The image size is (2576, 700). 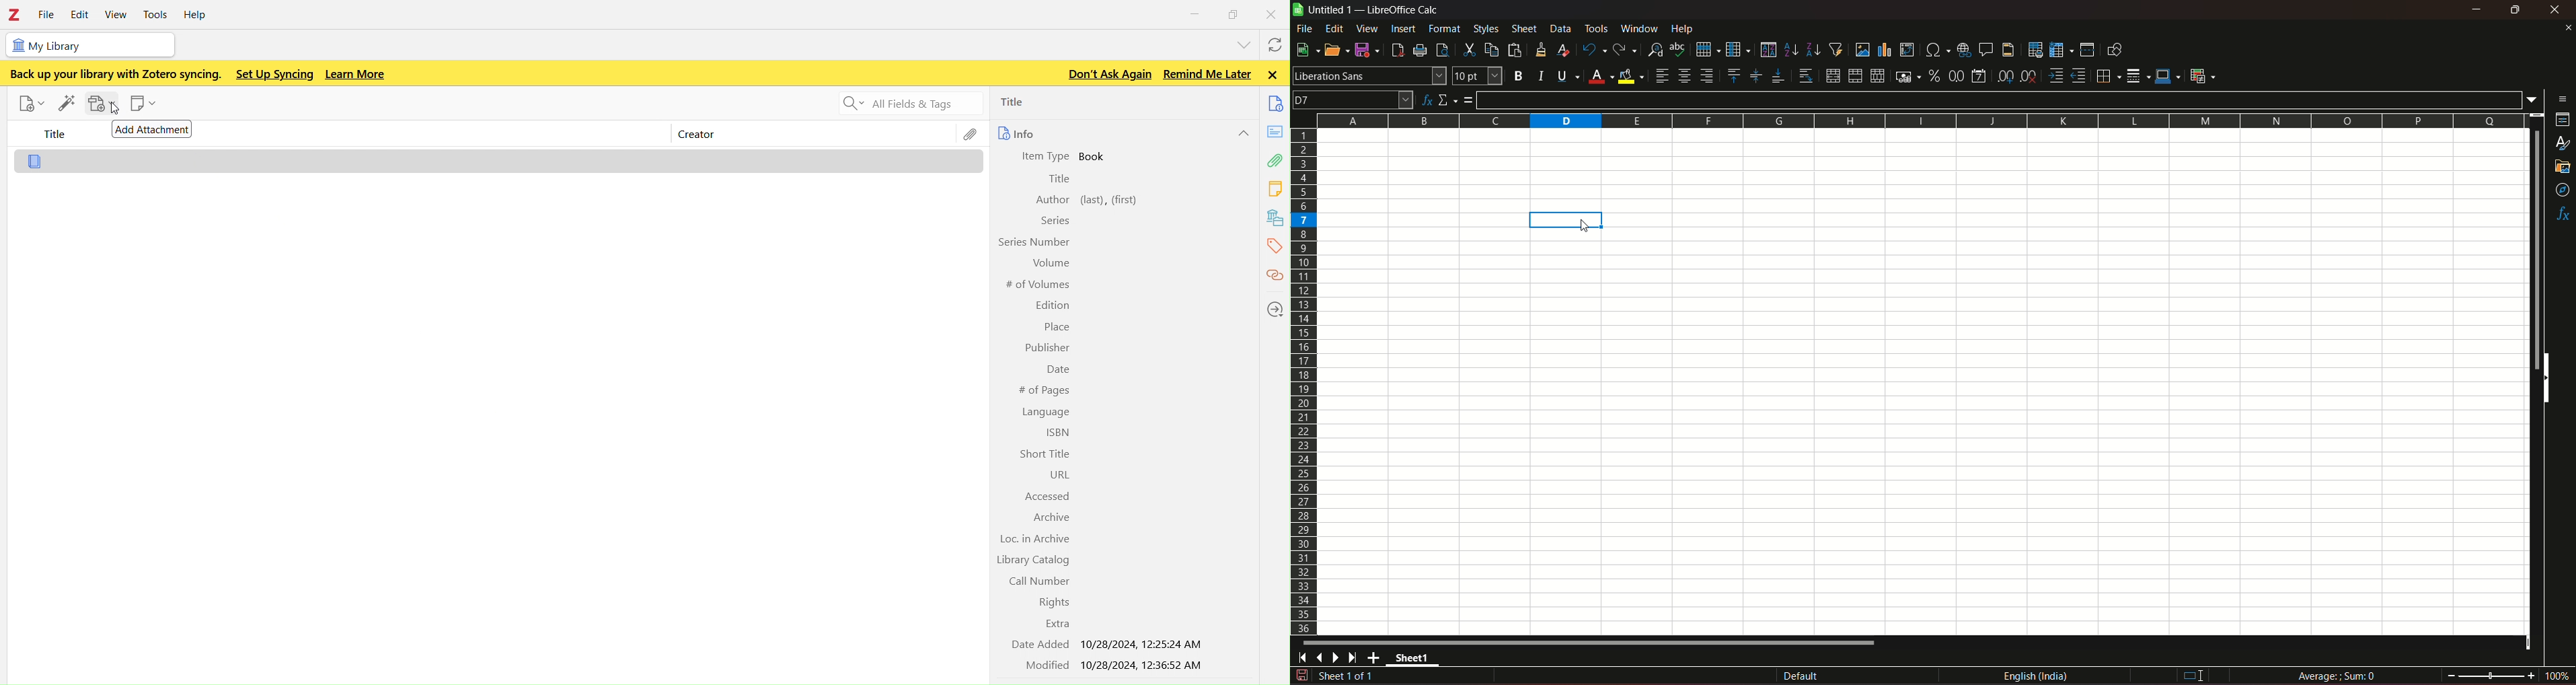 I want to click on Publisher, so click(x=1045, y=347).